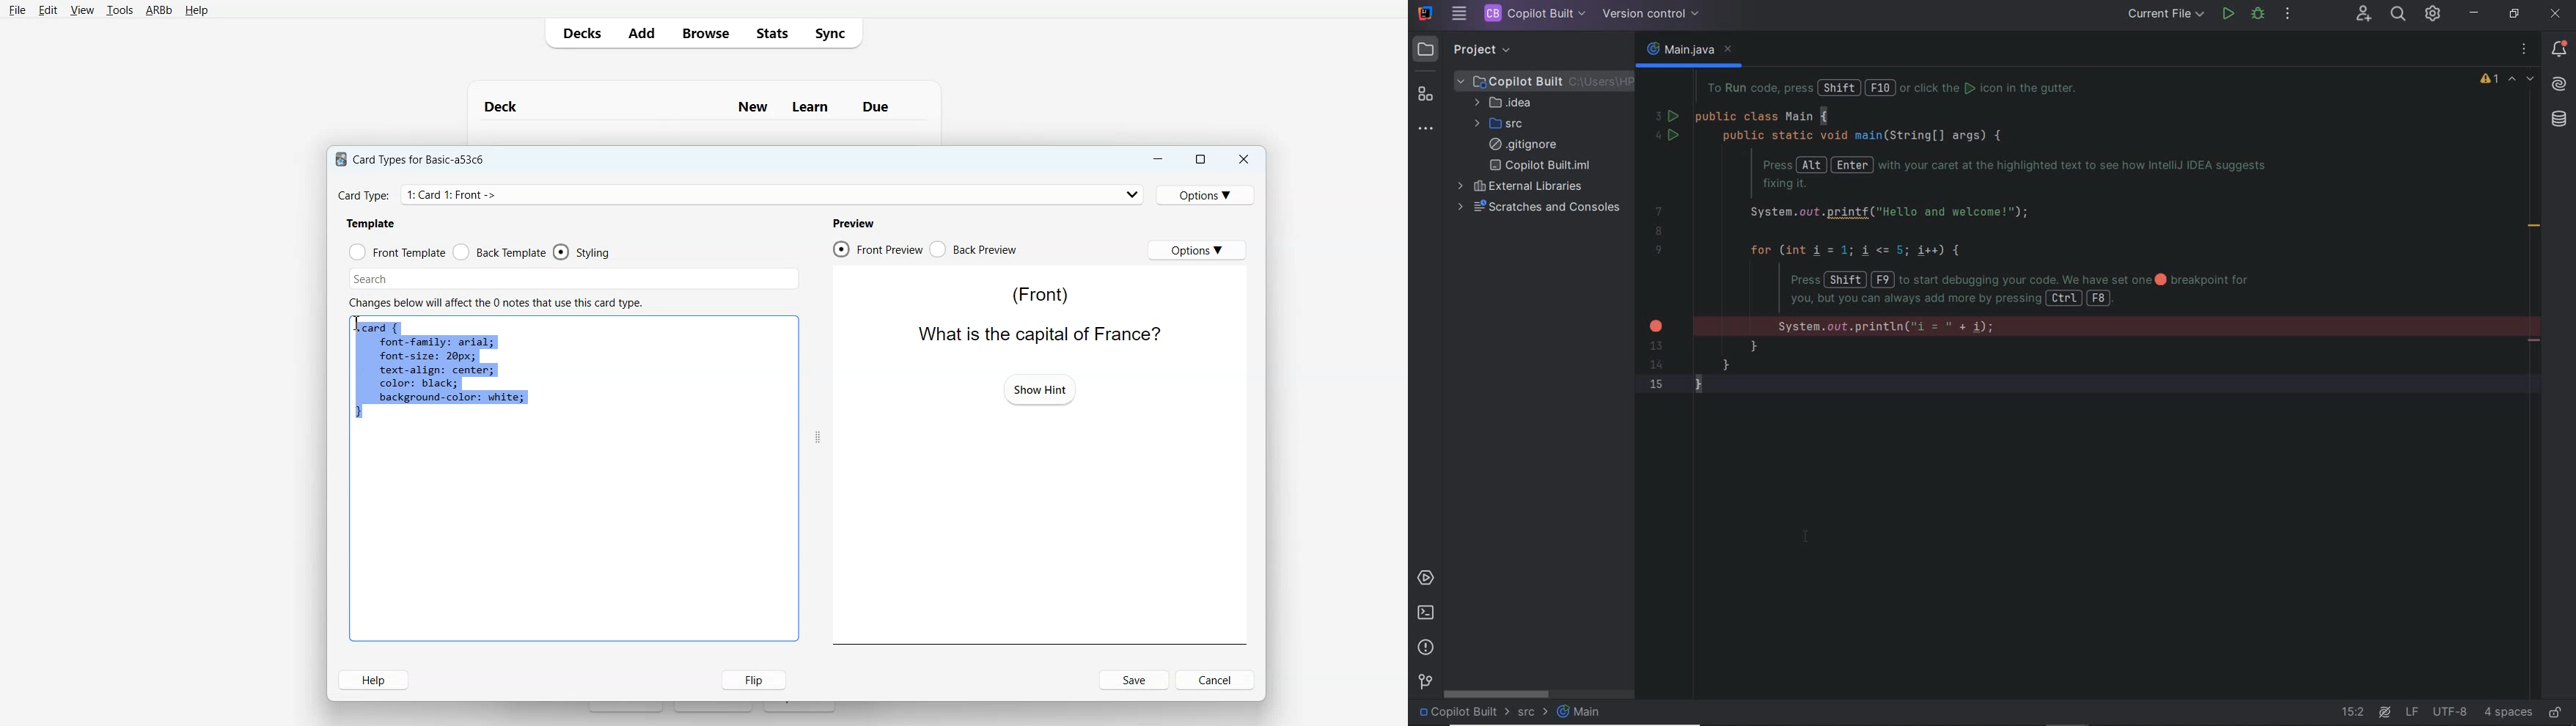 Image resolution: width=2576 pixels, height=728 pixels. What do you see at coordinates (2555, 13) in the screenshot?
I see `close` at bounding box center [2555, 13].